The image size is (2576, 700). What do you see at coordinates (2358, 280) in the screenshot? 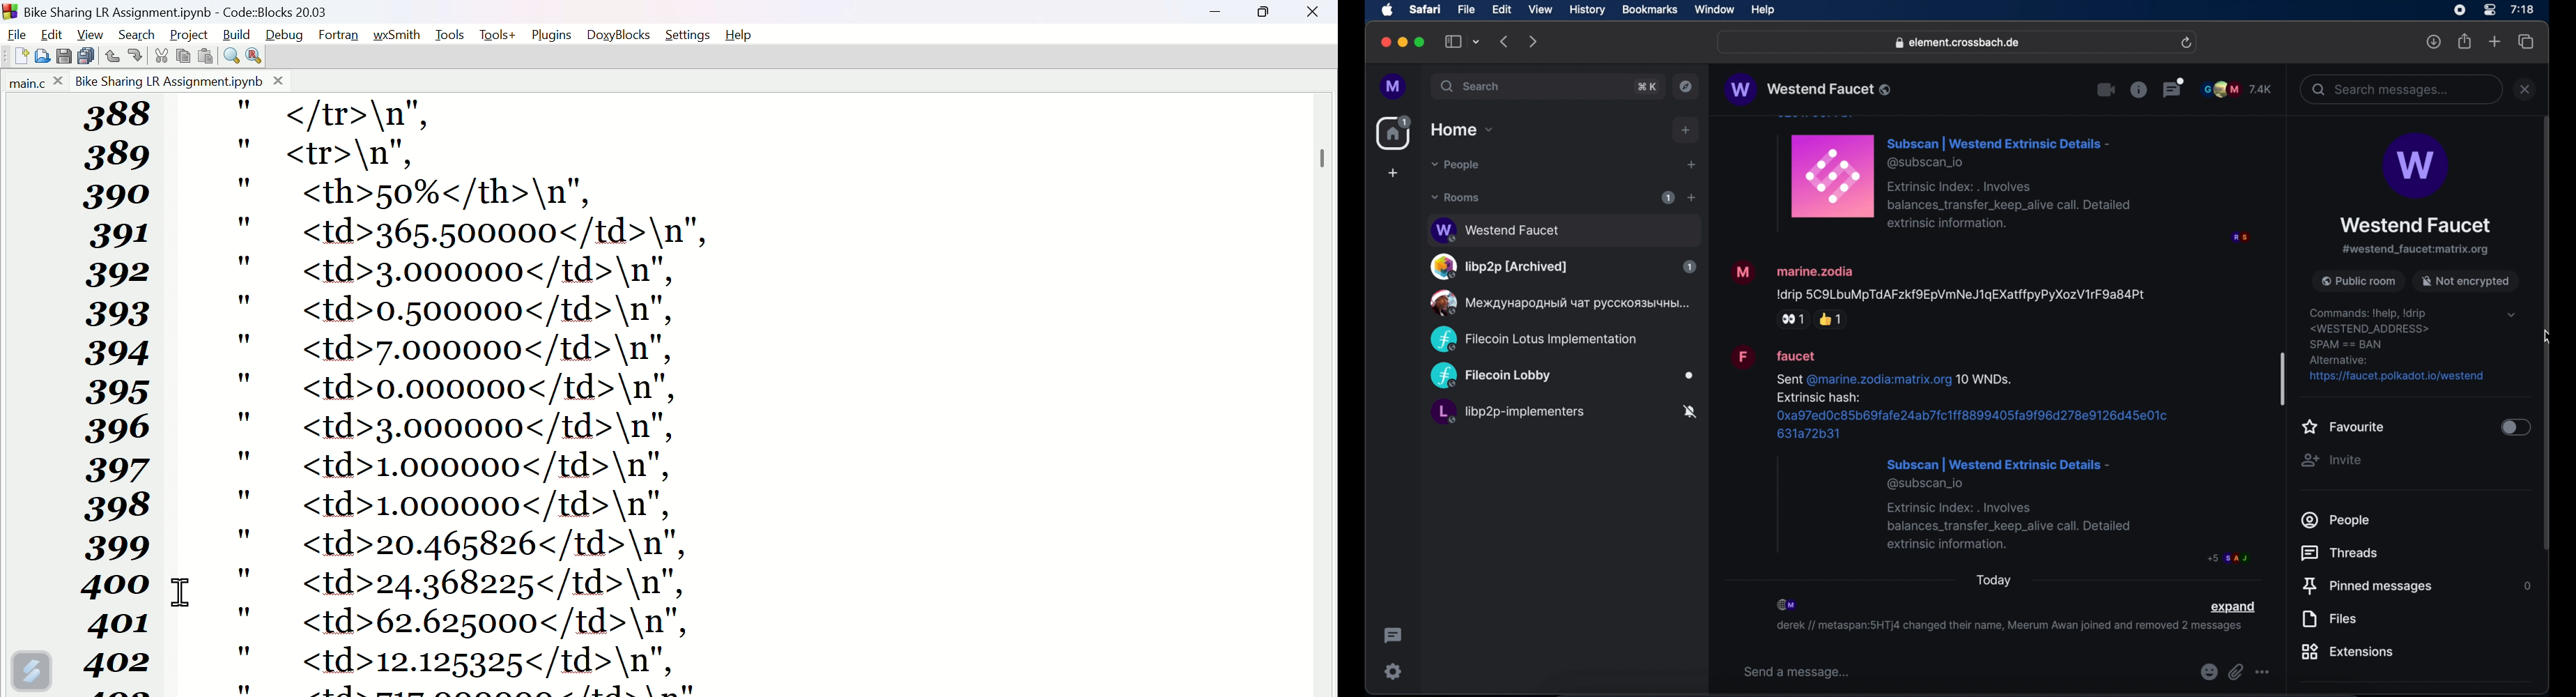
I see `public room` at bounding box center [2358, 280].